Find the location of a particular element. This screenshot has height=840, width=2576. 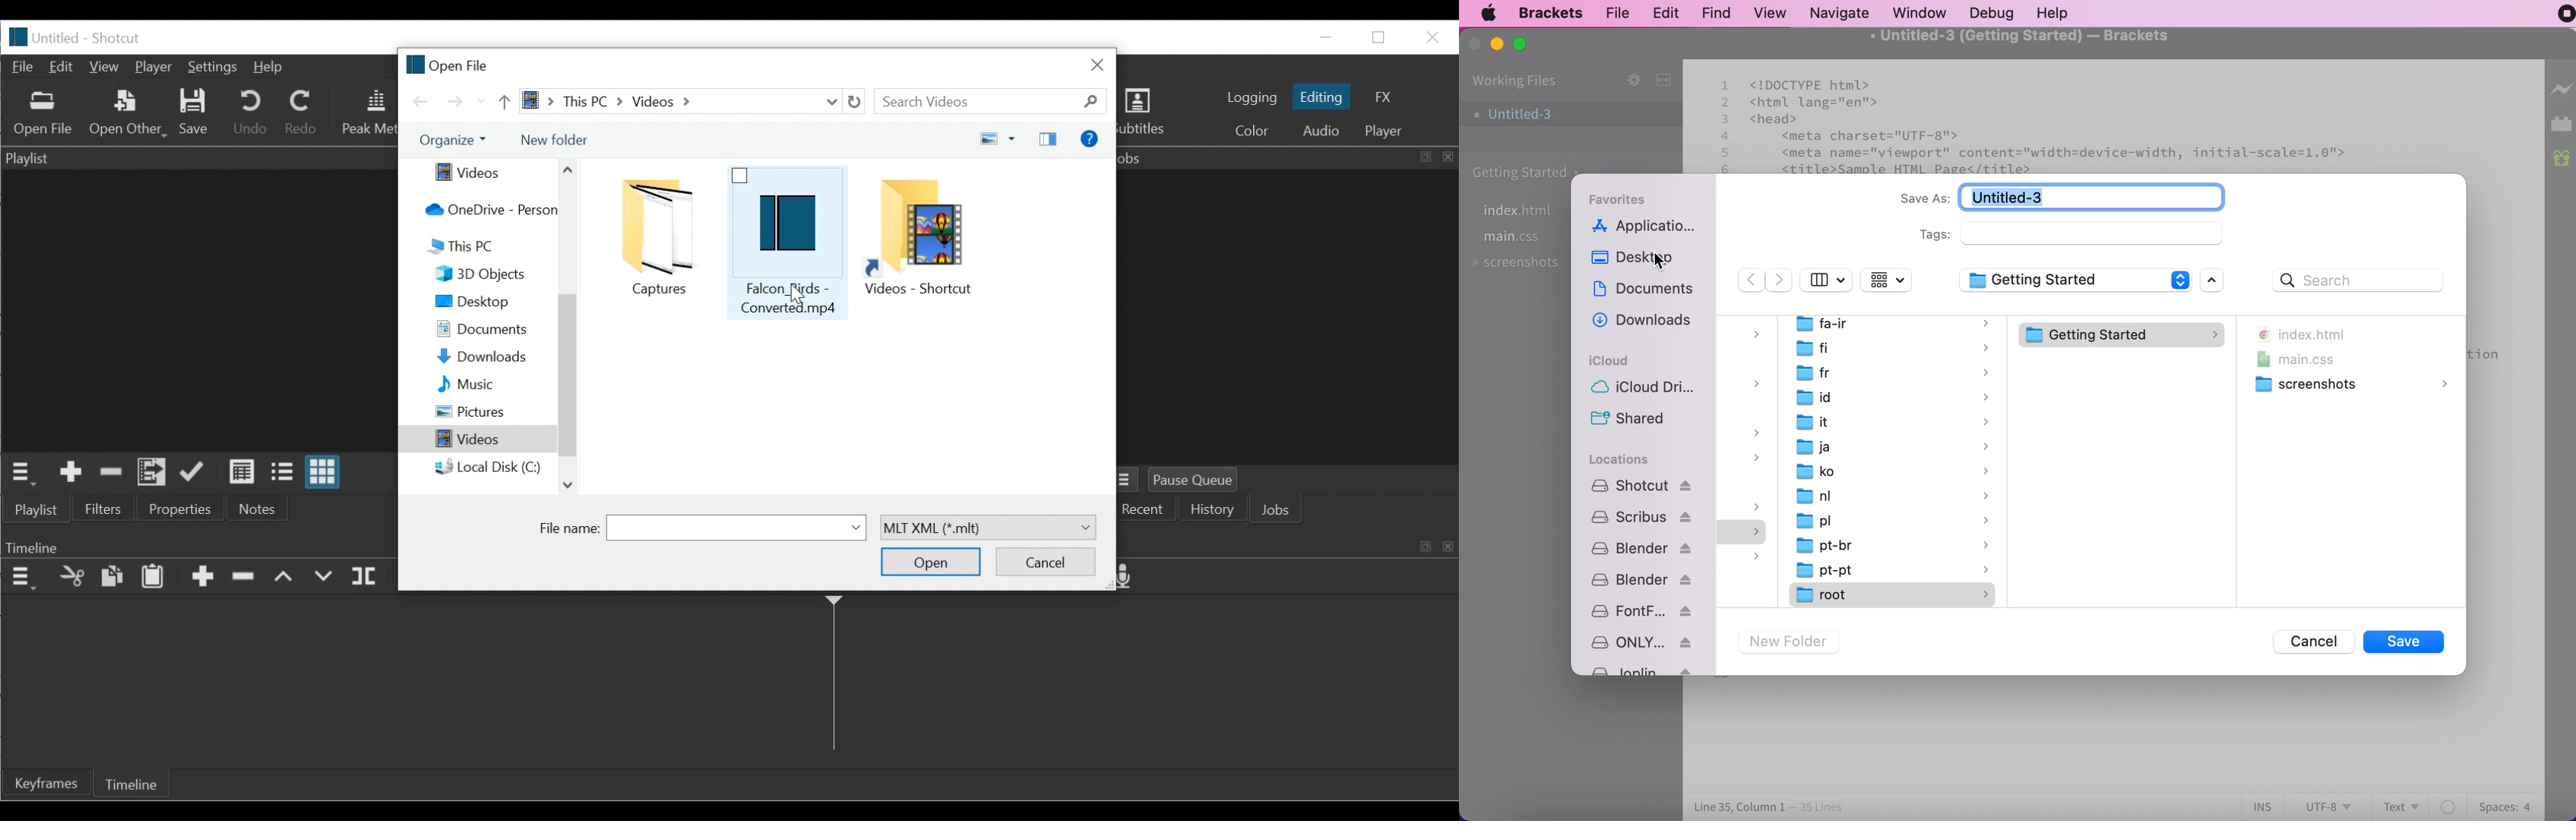

lift is located at coordinates (285, 578).